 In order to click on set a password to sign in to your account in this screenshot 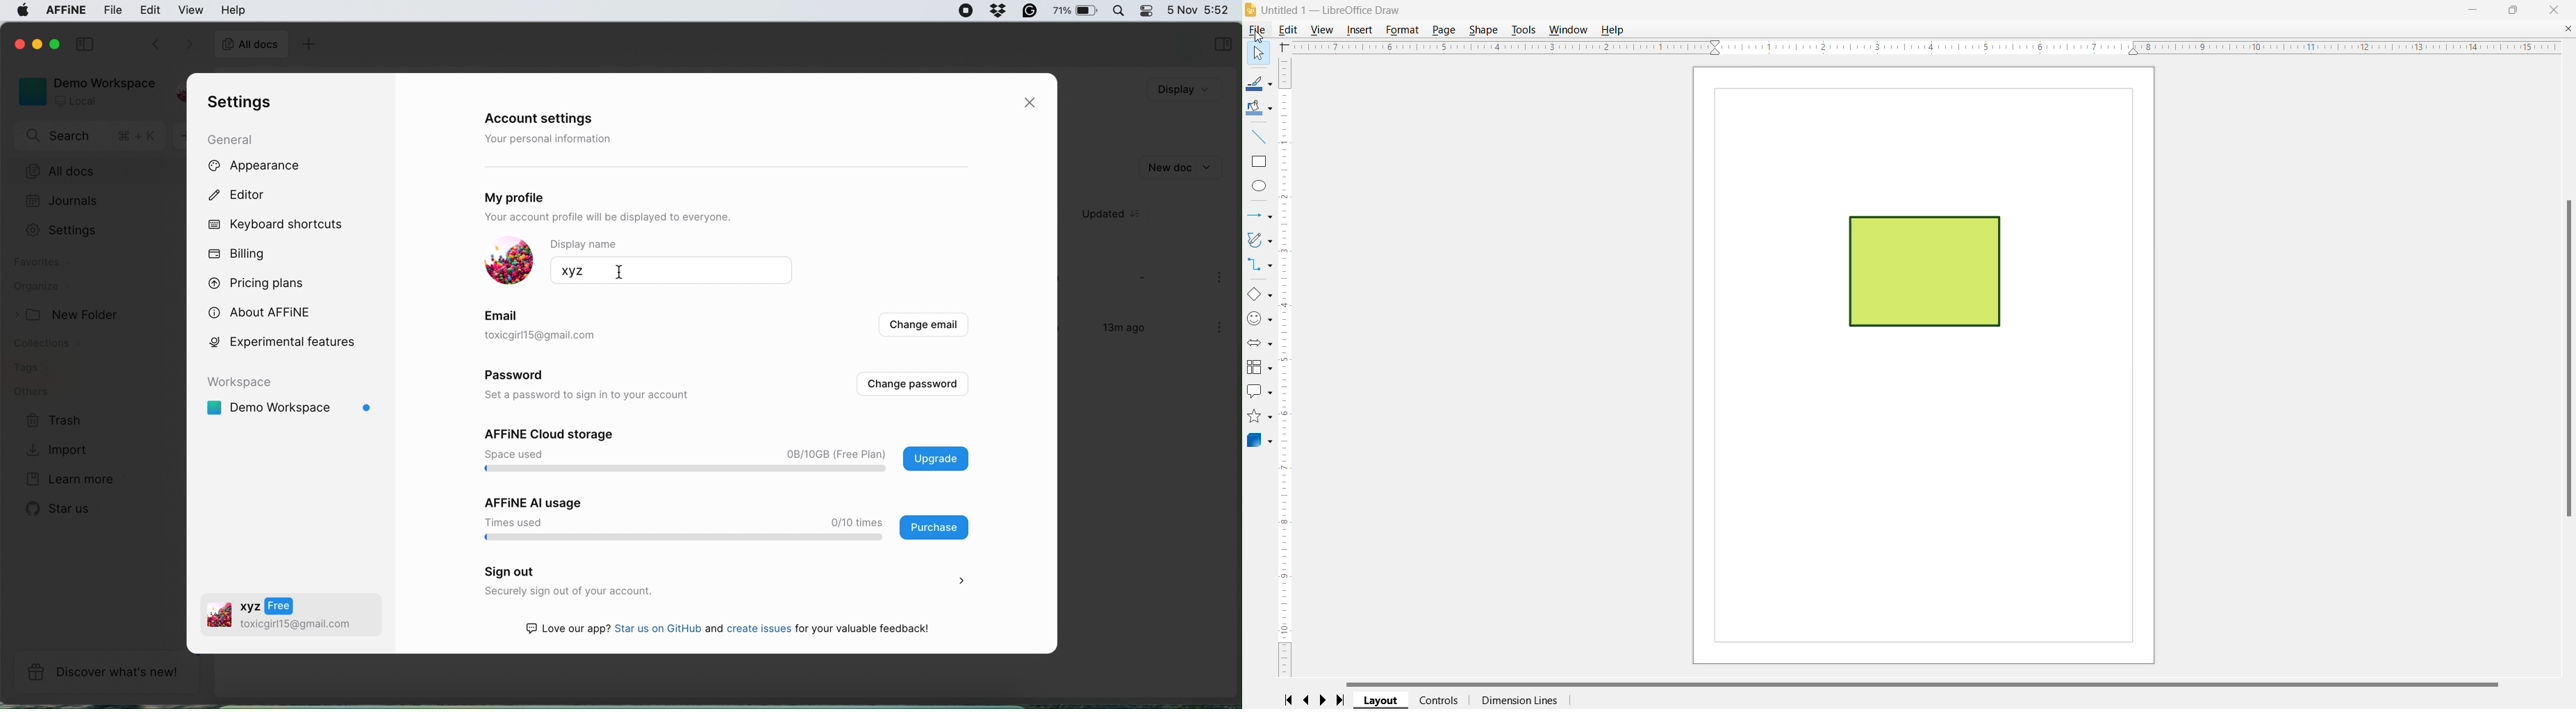, I will do `click(594, 396)`.